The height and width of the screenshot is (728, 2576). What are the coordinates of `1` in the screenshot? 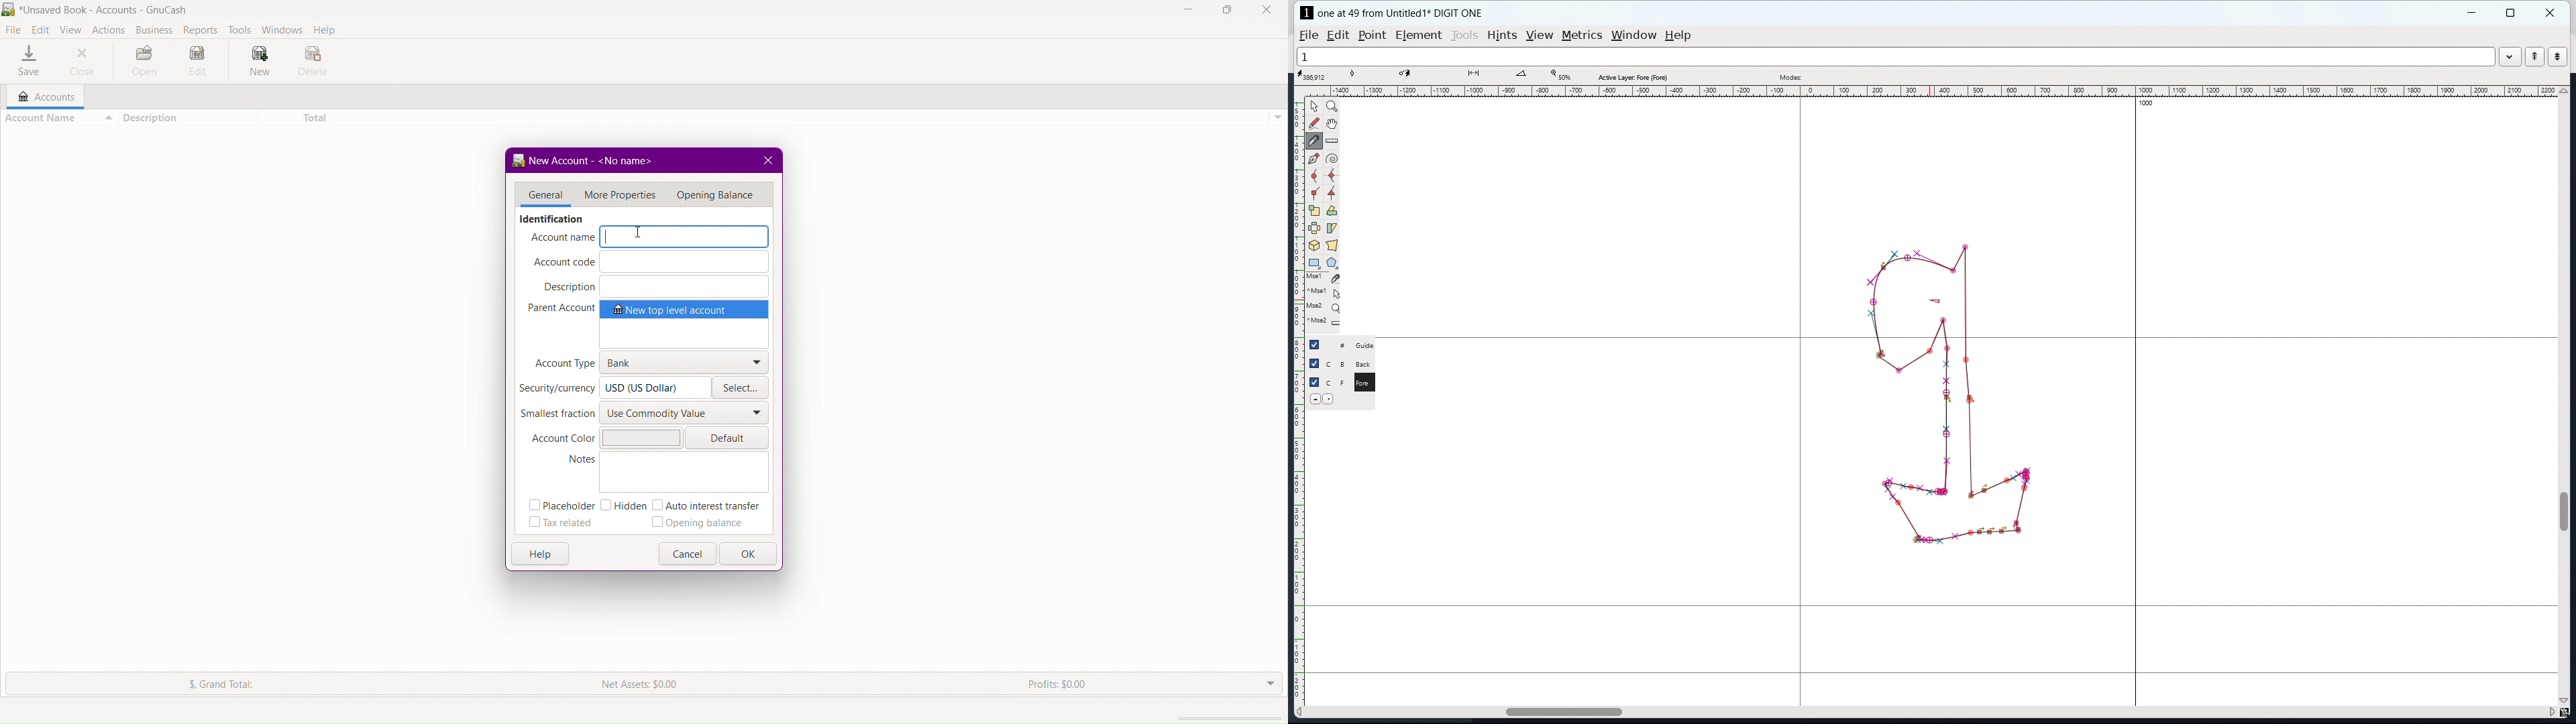 It's located at (1894, 57).